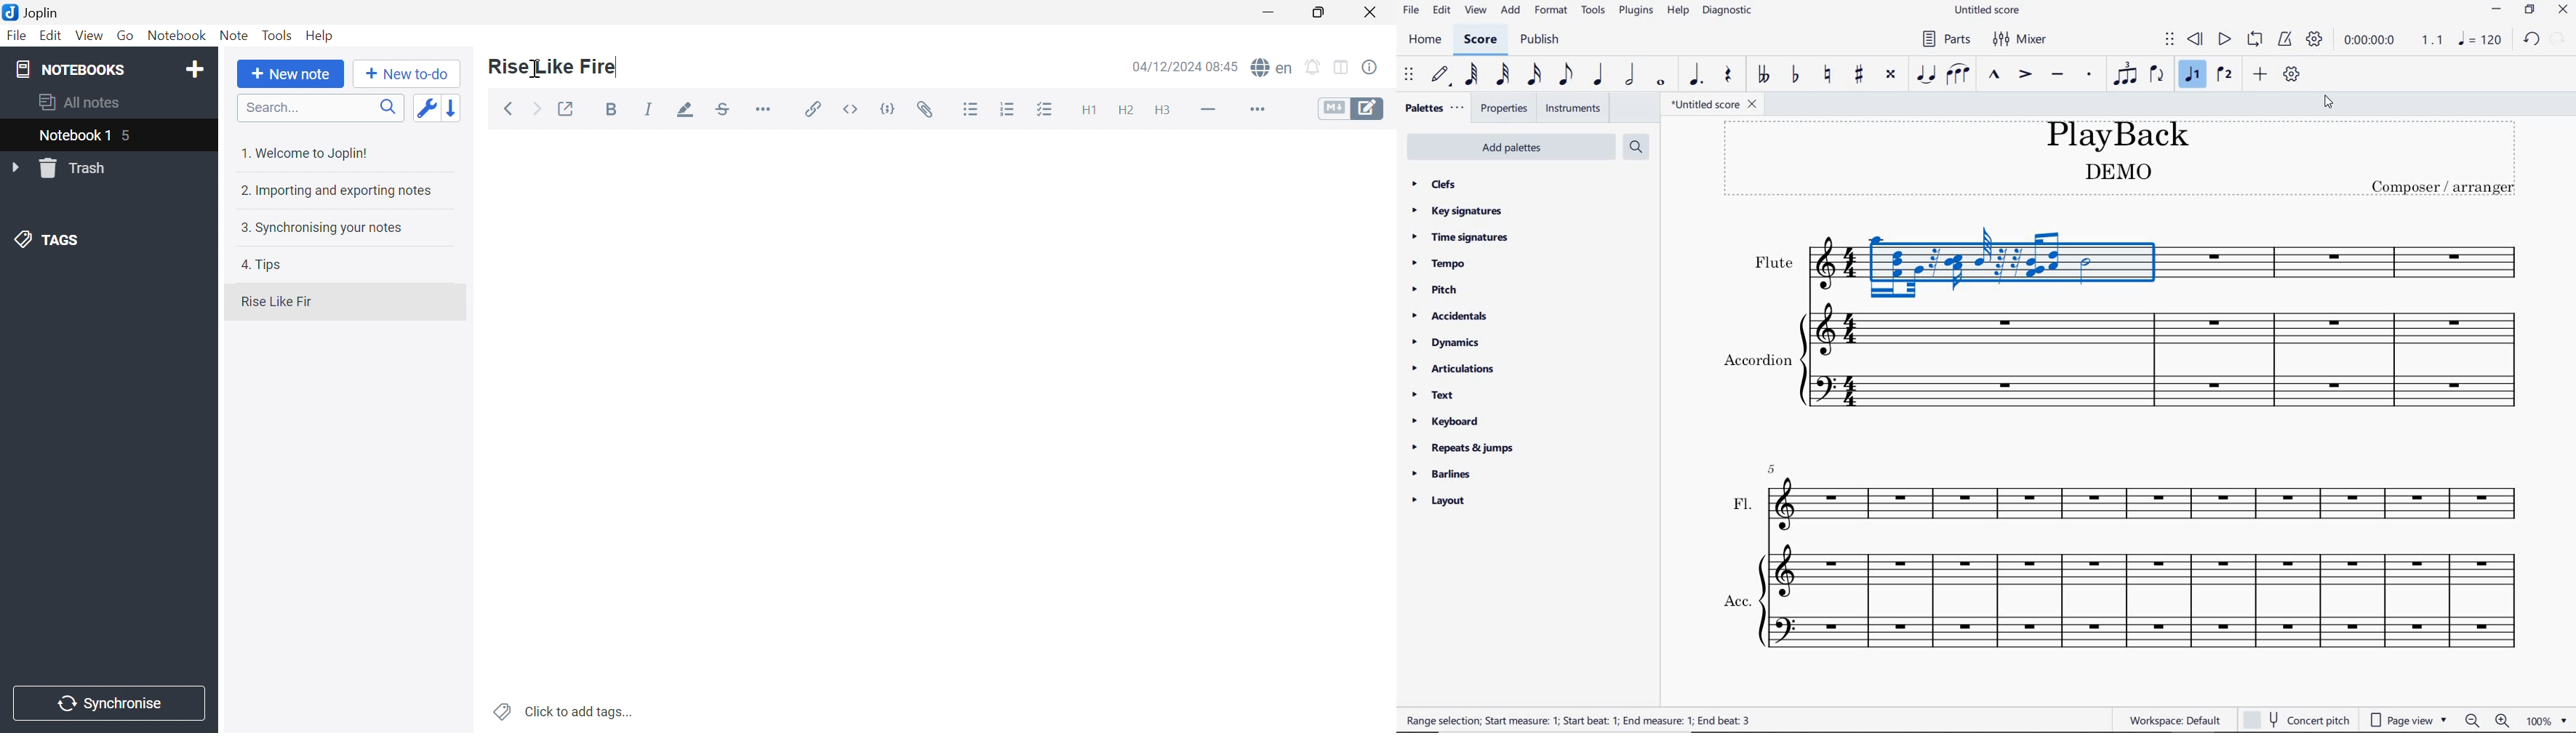 The image size is (2576, 756). I want to click on Checkbox list, so click(1046, 111).